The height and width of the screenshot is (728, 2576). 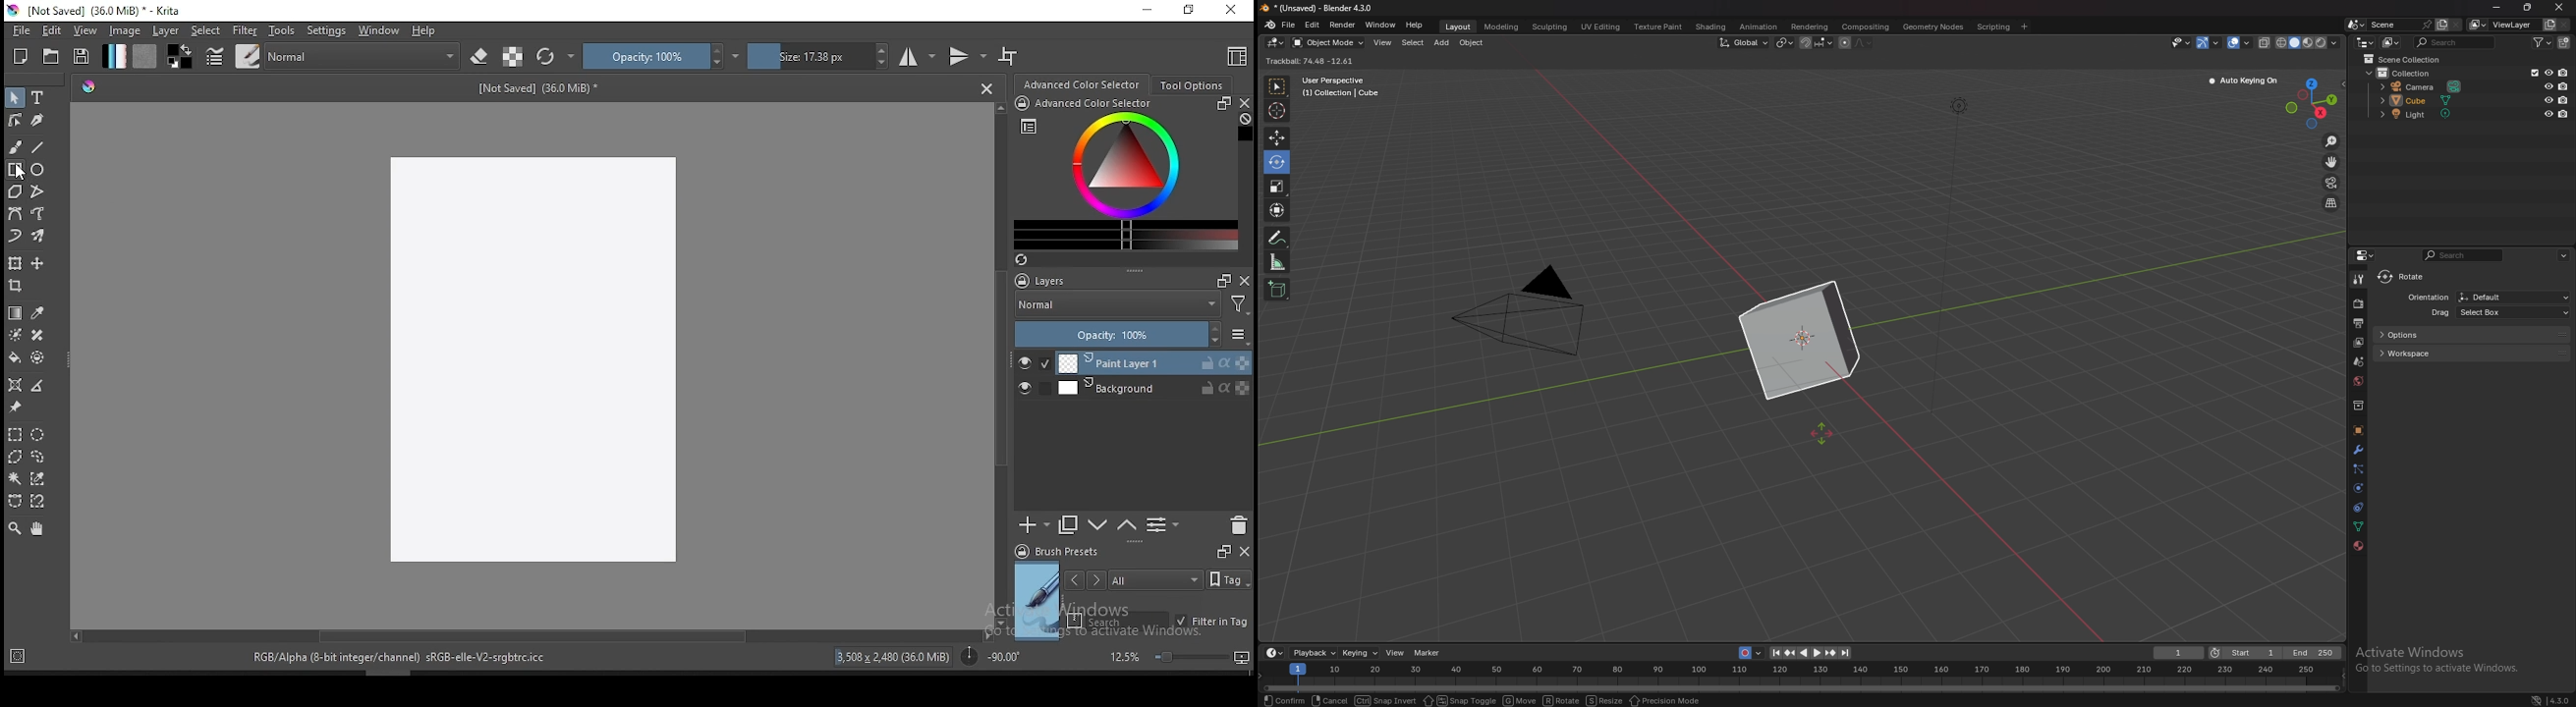 I want to click on freehand selection tool, so click(x=38, y=457).